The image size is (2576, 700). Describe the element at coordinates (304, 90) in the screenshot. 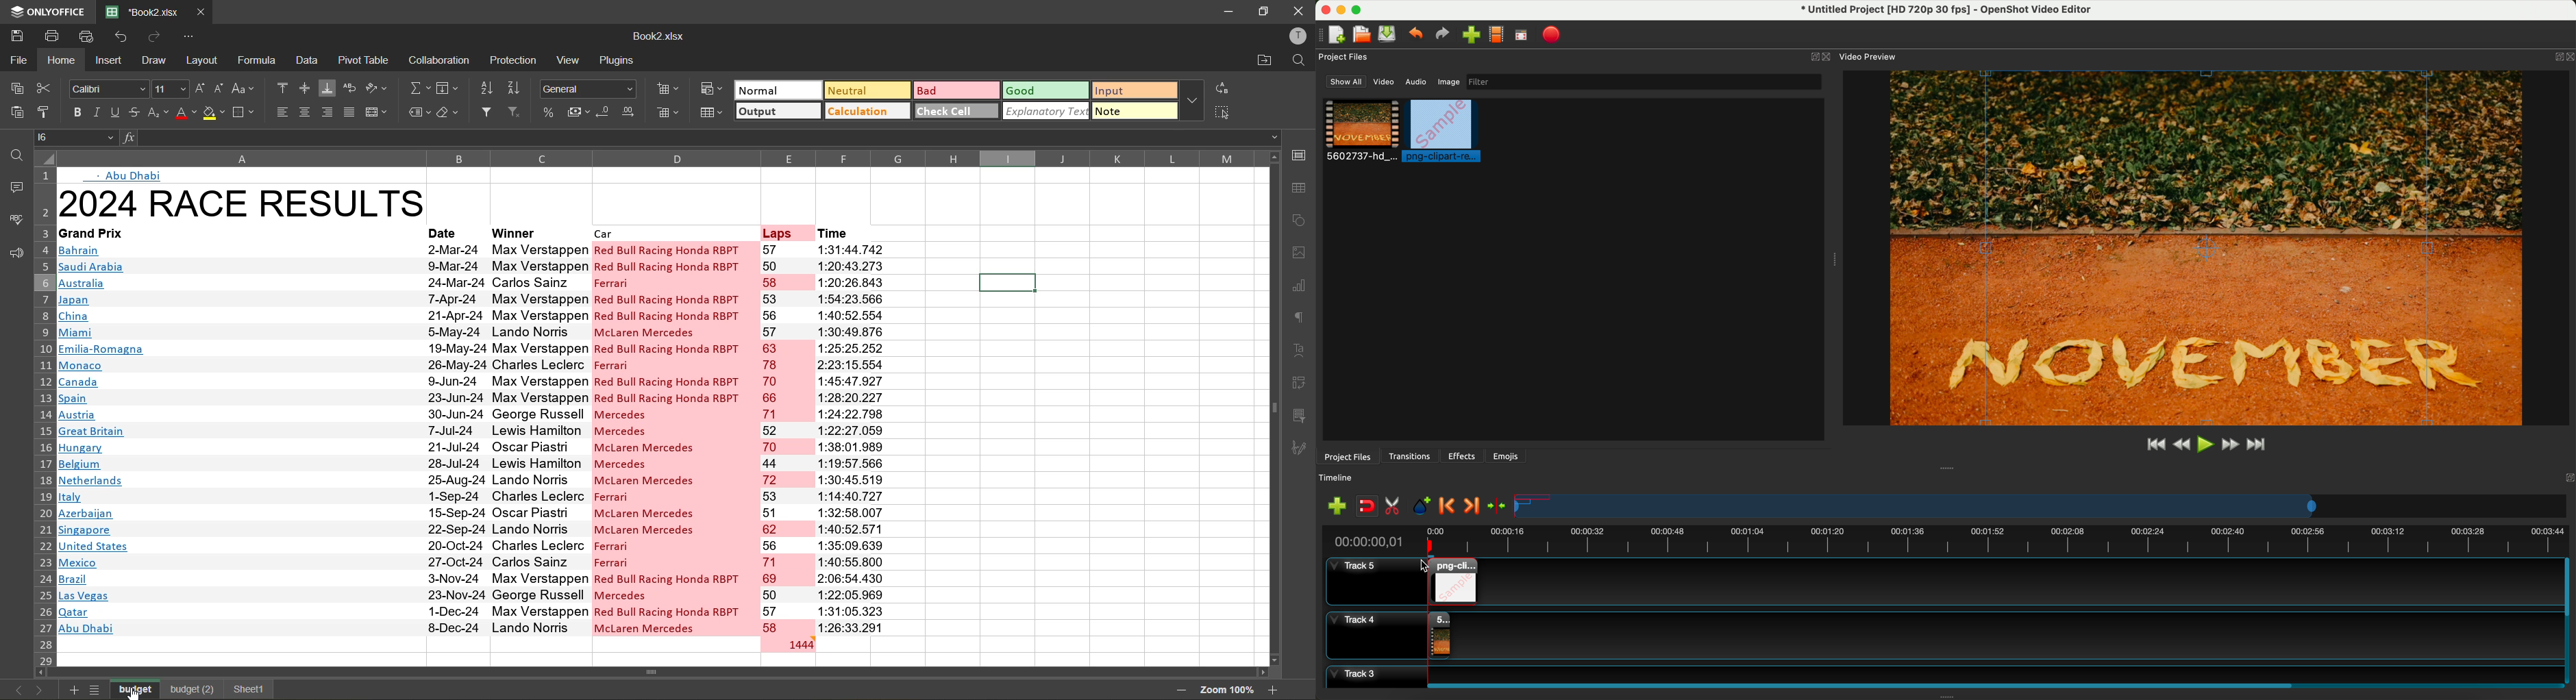

I see `align middle` at that location.